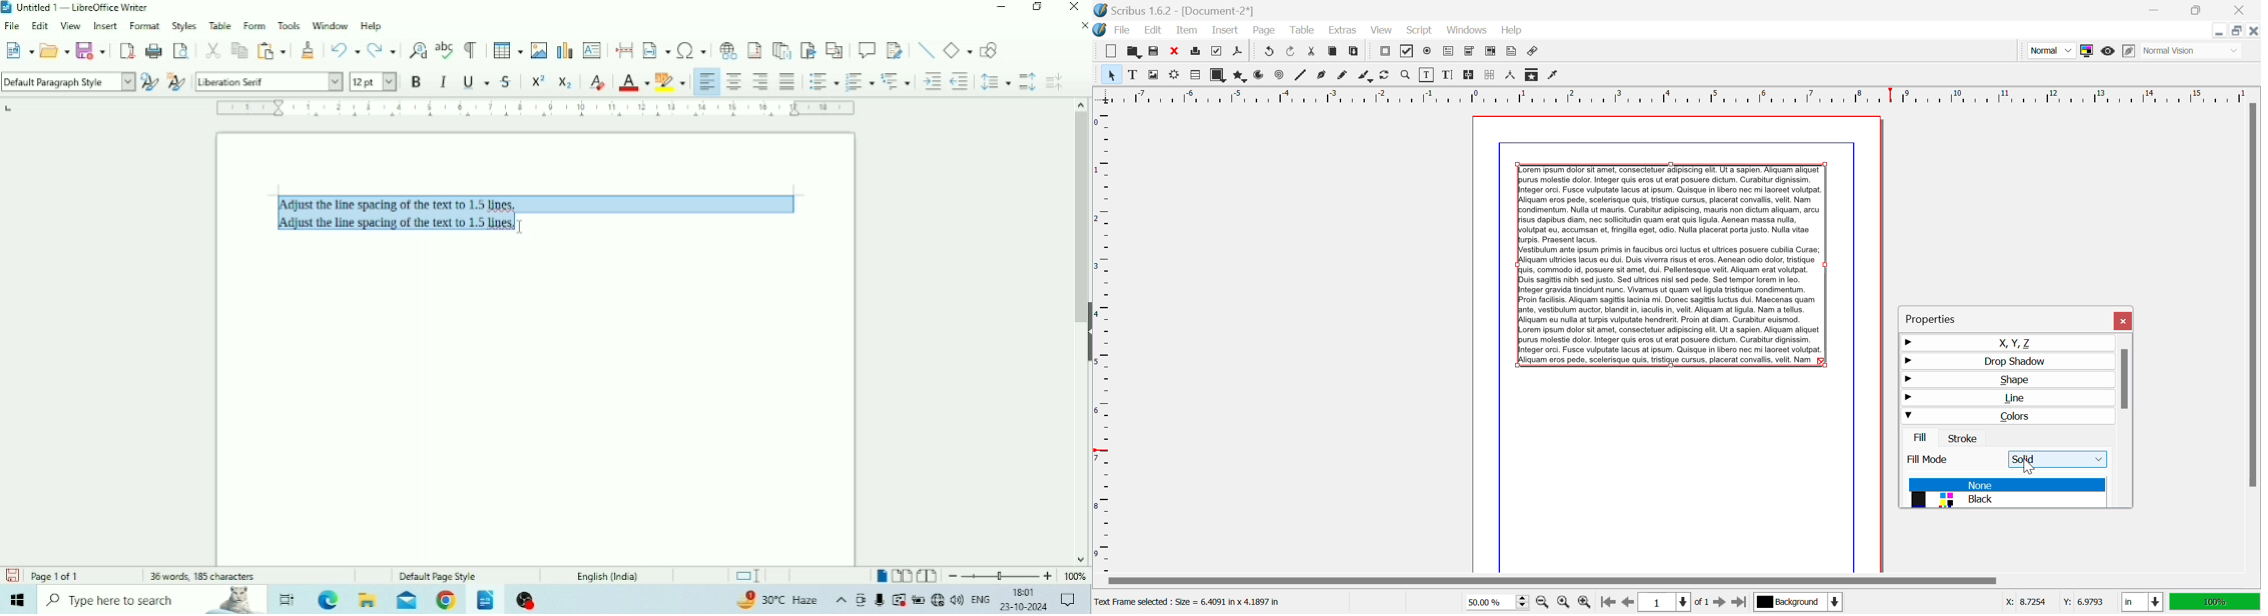  I want to click on Temperature, so click(778, 600).